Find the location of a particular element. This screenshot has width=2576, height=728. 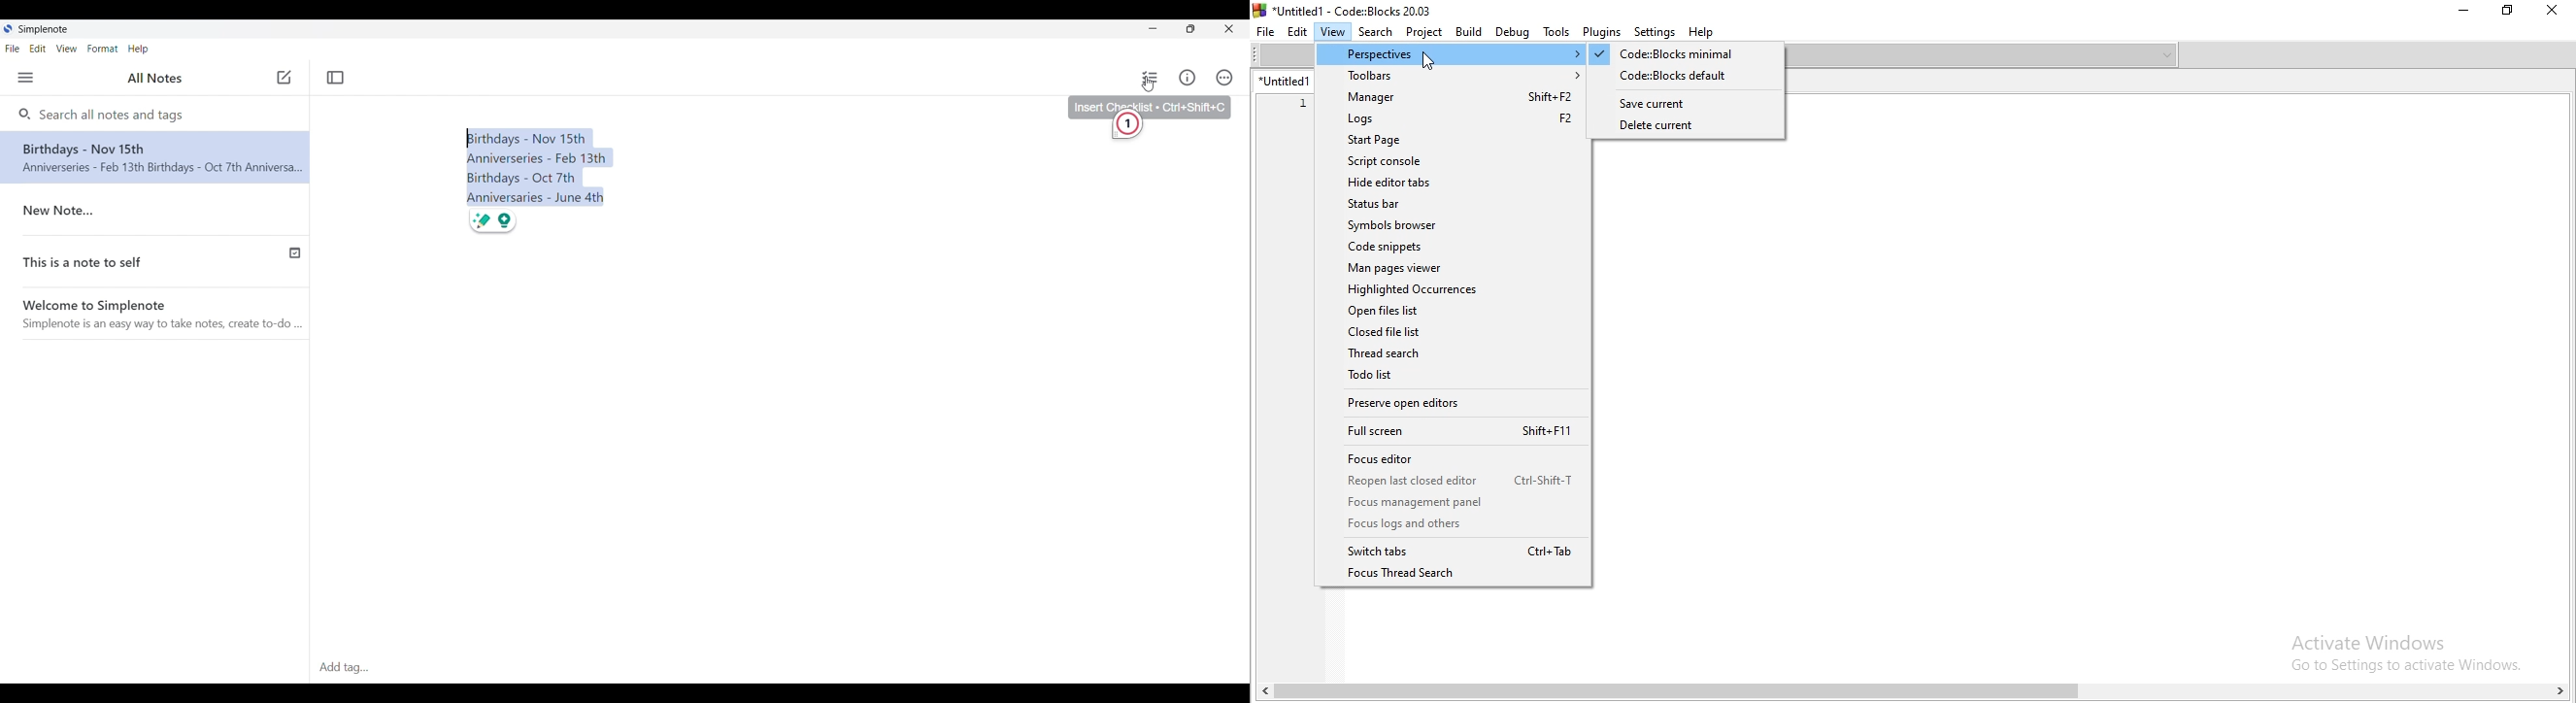

Search  is located at coordinates (1377, 32).